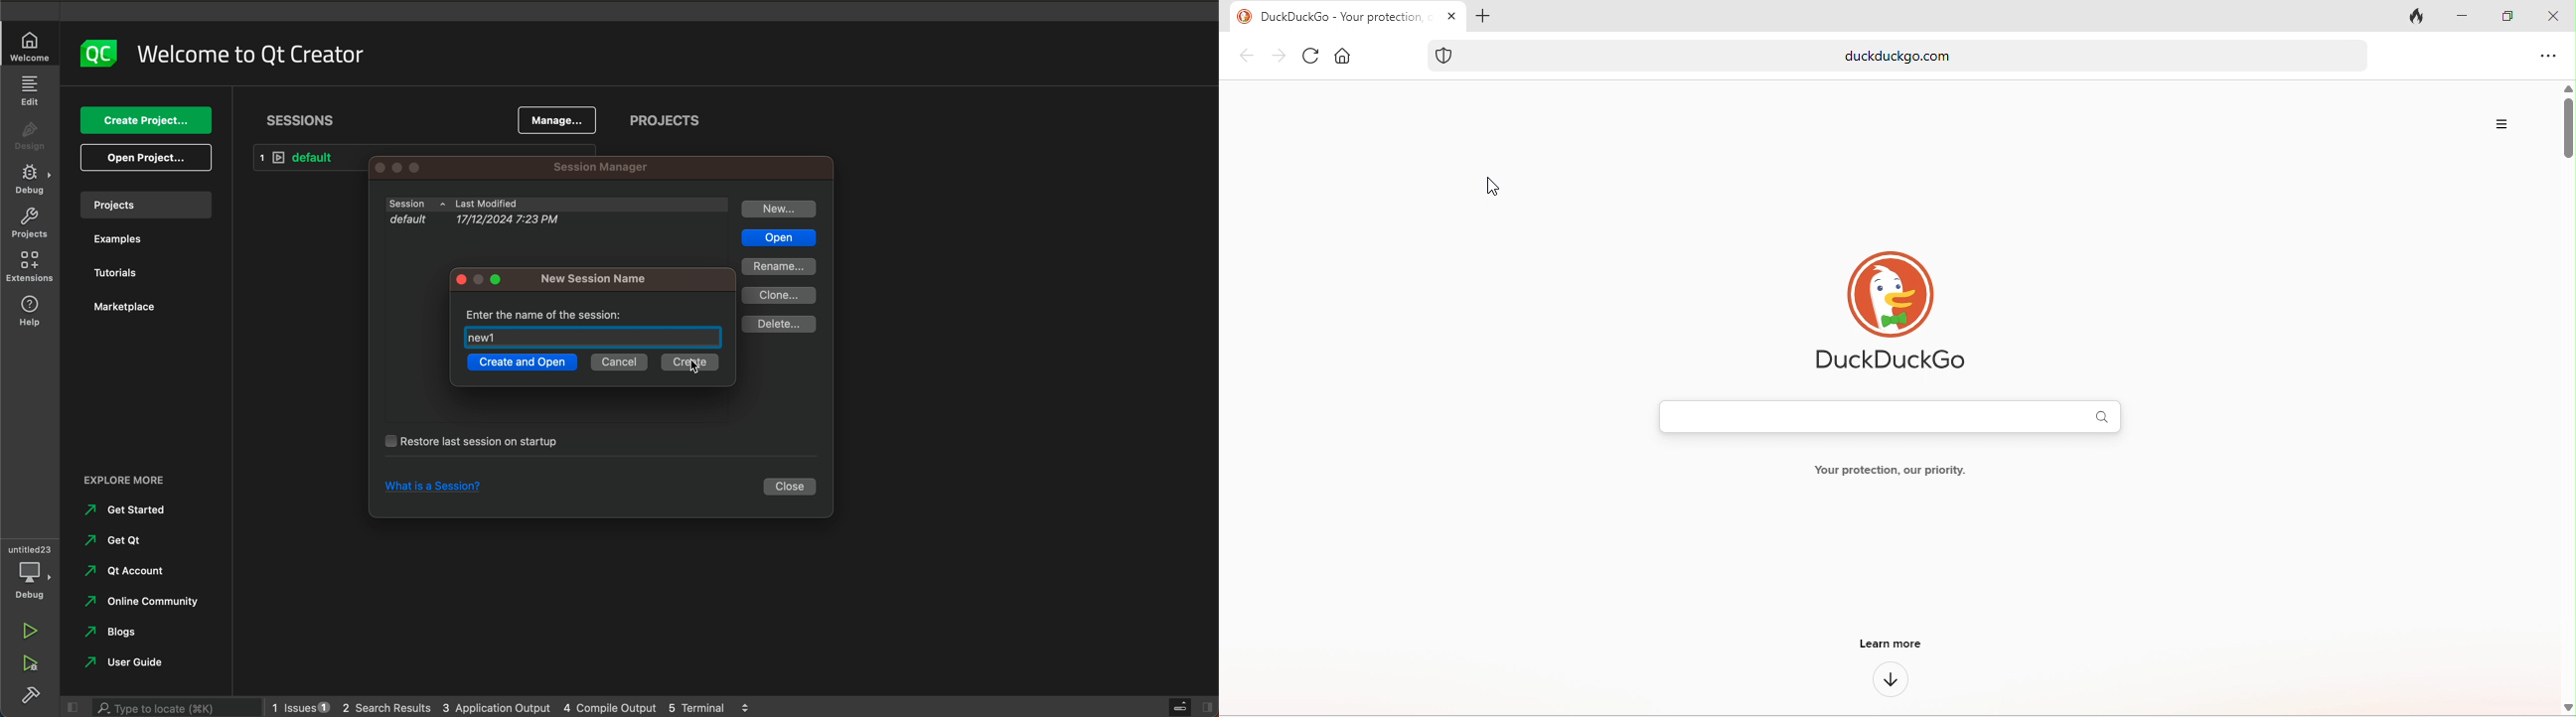  I want to click on examples, so click(117, 241).